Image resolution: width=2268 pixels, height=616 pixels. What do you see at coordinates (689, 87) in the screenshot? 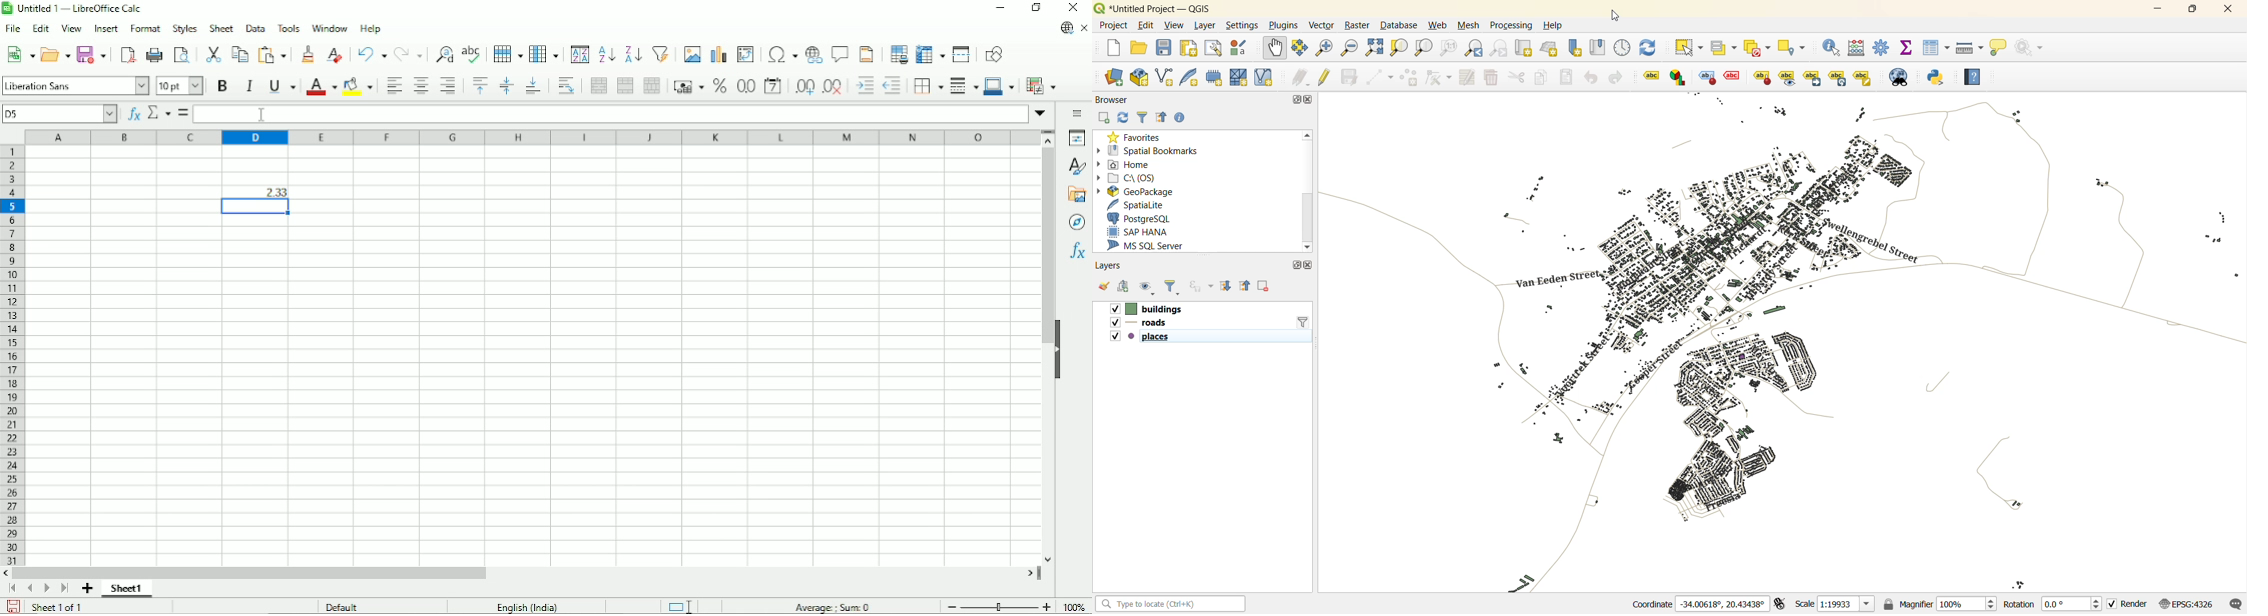
I see `Format as currency` at bounding box center [689, 87].